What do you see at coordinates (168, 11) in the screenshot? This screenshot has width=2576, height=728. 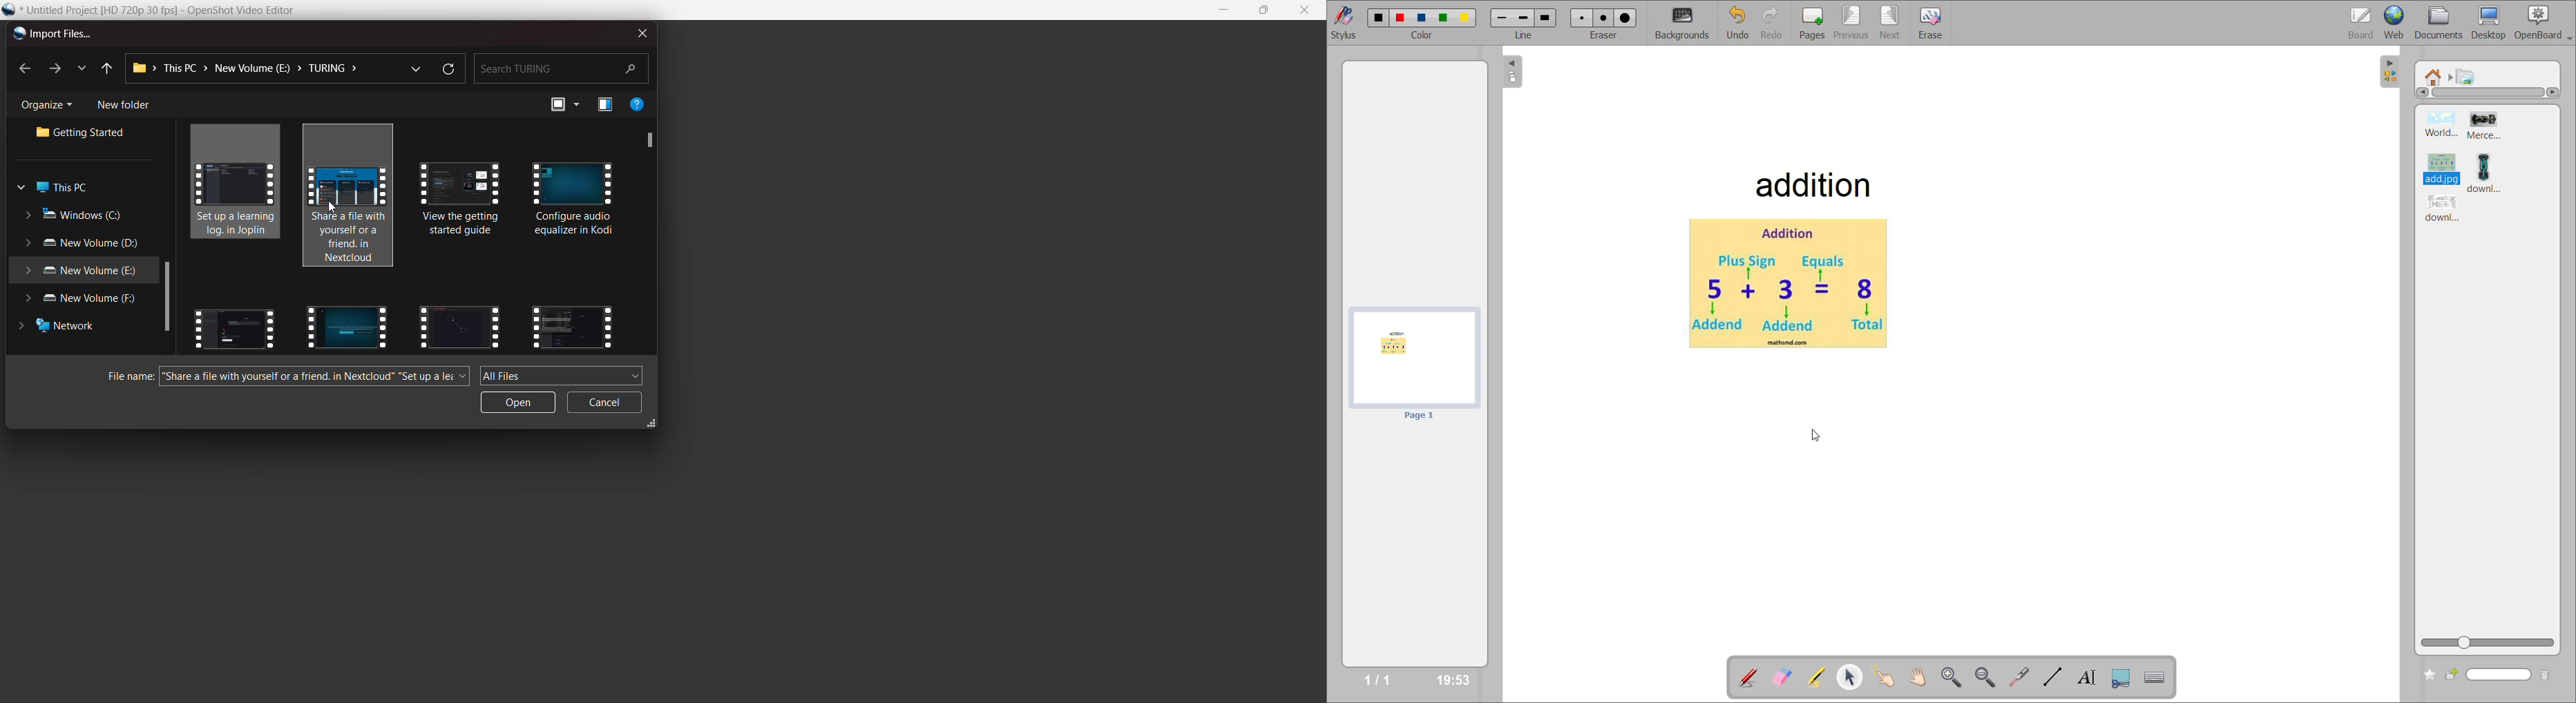 I see `file name` at bounding box center [168, 11].